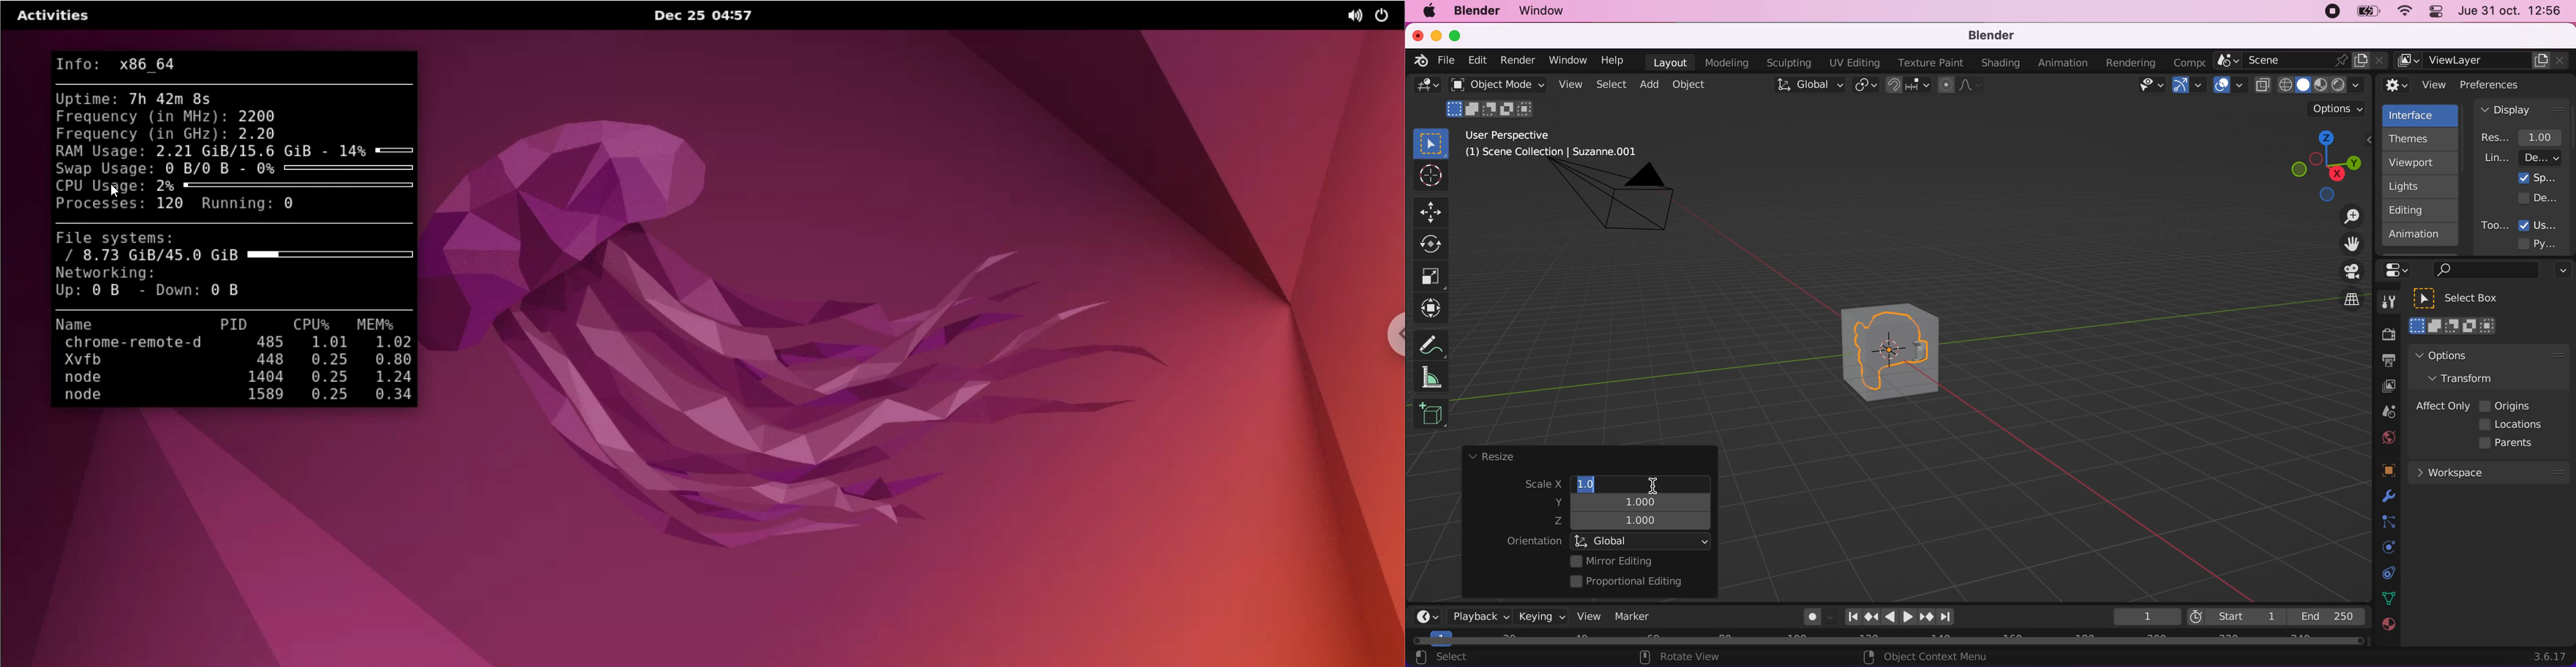 This screenshot has width=2576, height=672. What do you see at coordinates (1494, 84) in the screenshot?
I see `object mode` at bounding box center [1494, 84].